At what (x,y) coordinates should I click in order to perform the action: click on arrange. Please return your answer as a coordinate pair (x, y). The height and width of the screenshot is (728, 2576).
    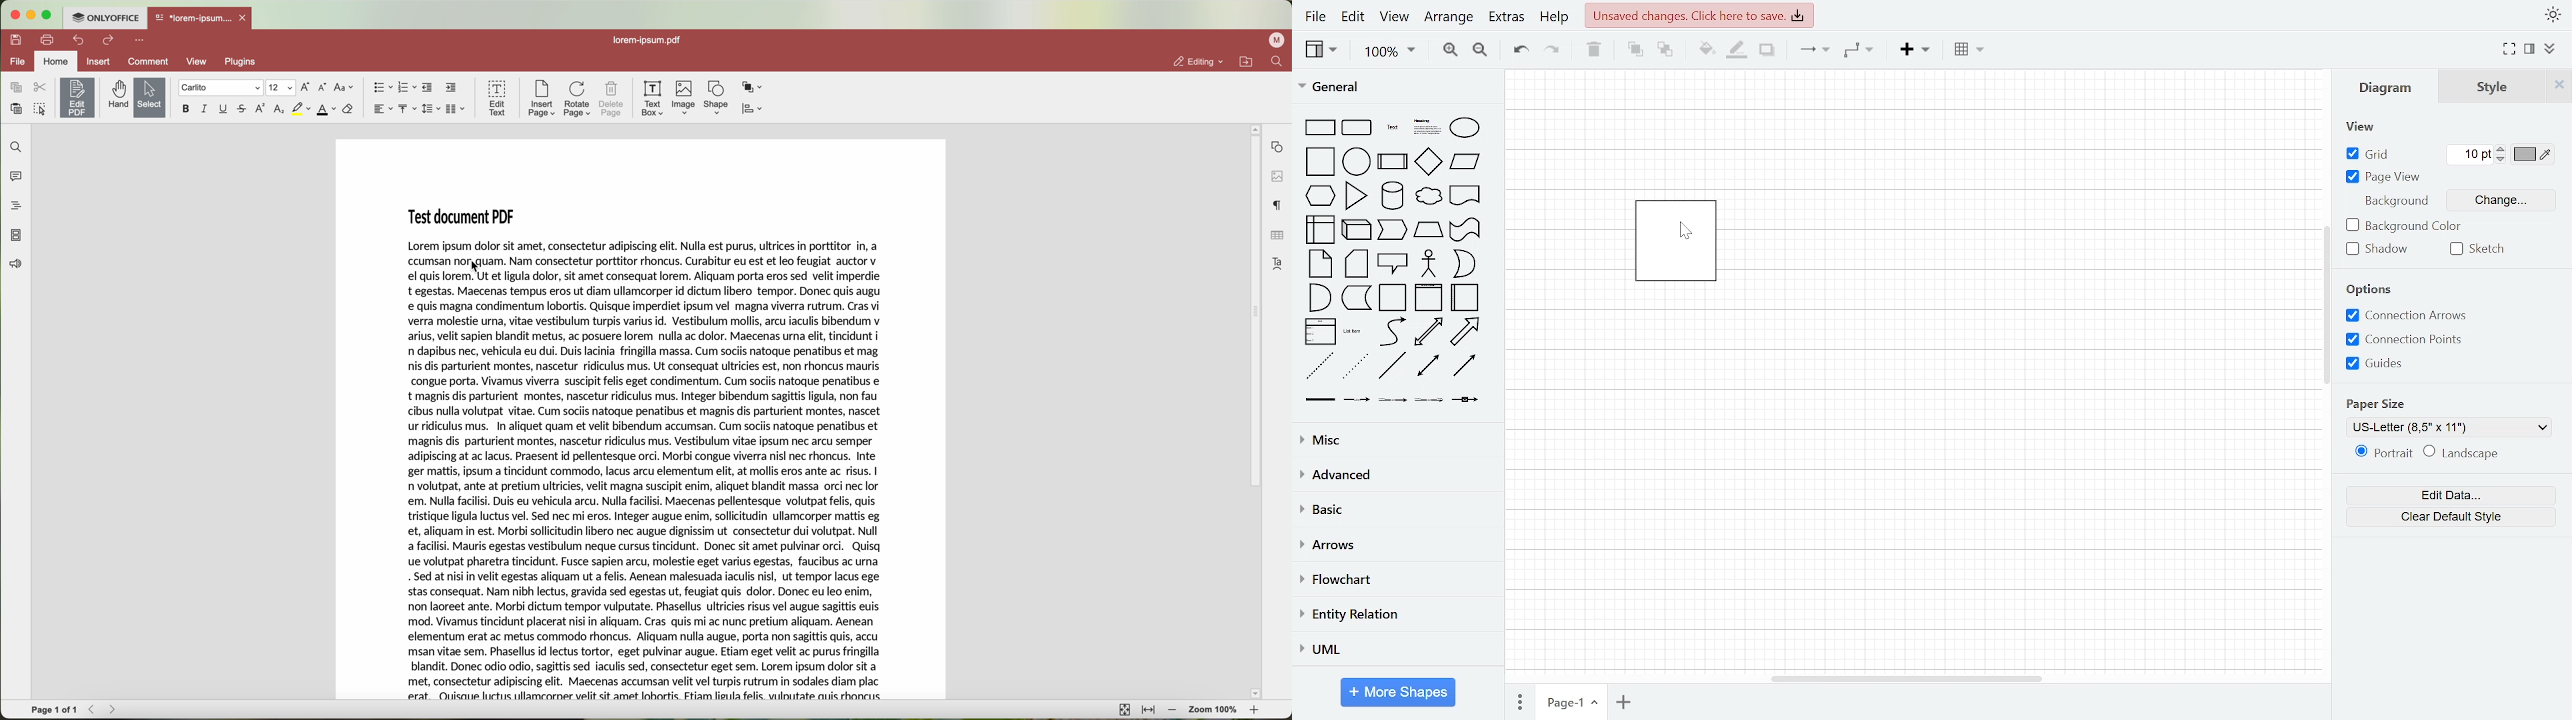
    Looking at the image, I should click on (1450, 20).